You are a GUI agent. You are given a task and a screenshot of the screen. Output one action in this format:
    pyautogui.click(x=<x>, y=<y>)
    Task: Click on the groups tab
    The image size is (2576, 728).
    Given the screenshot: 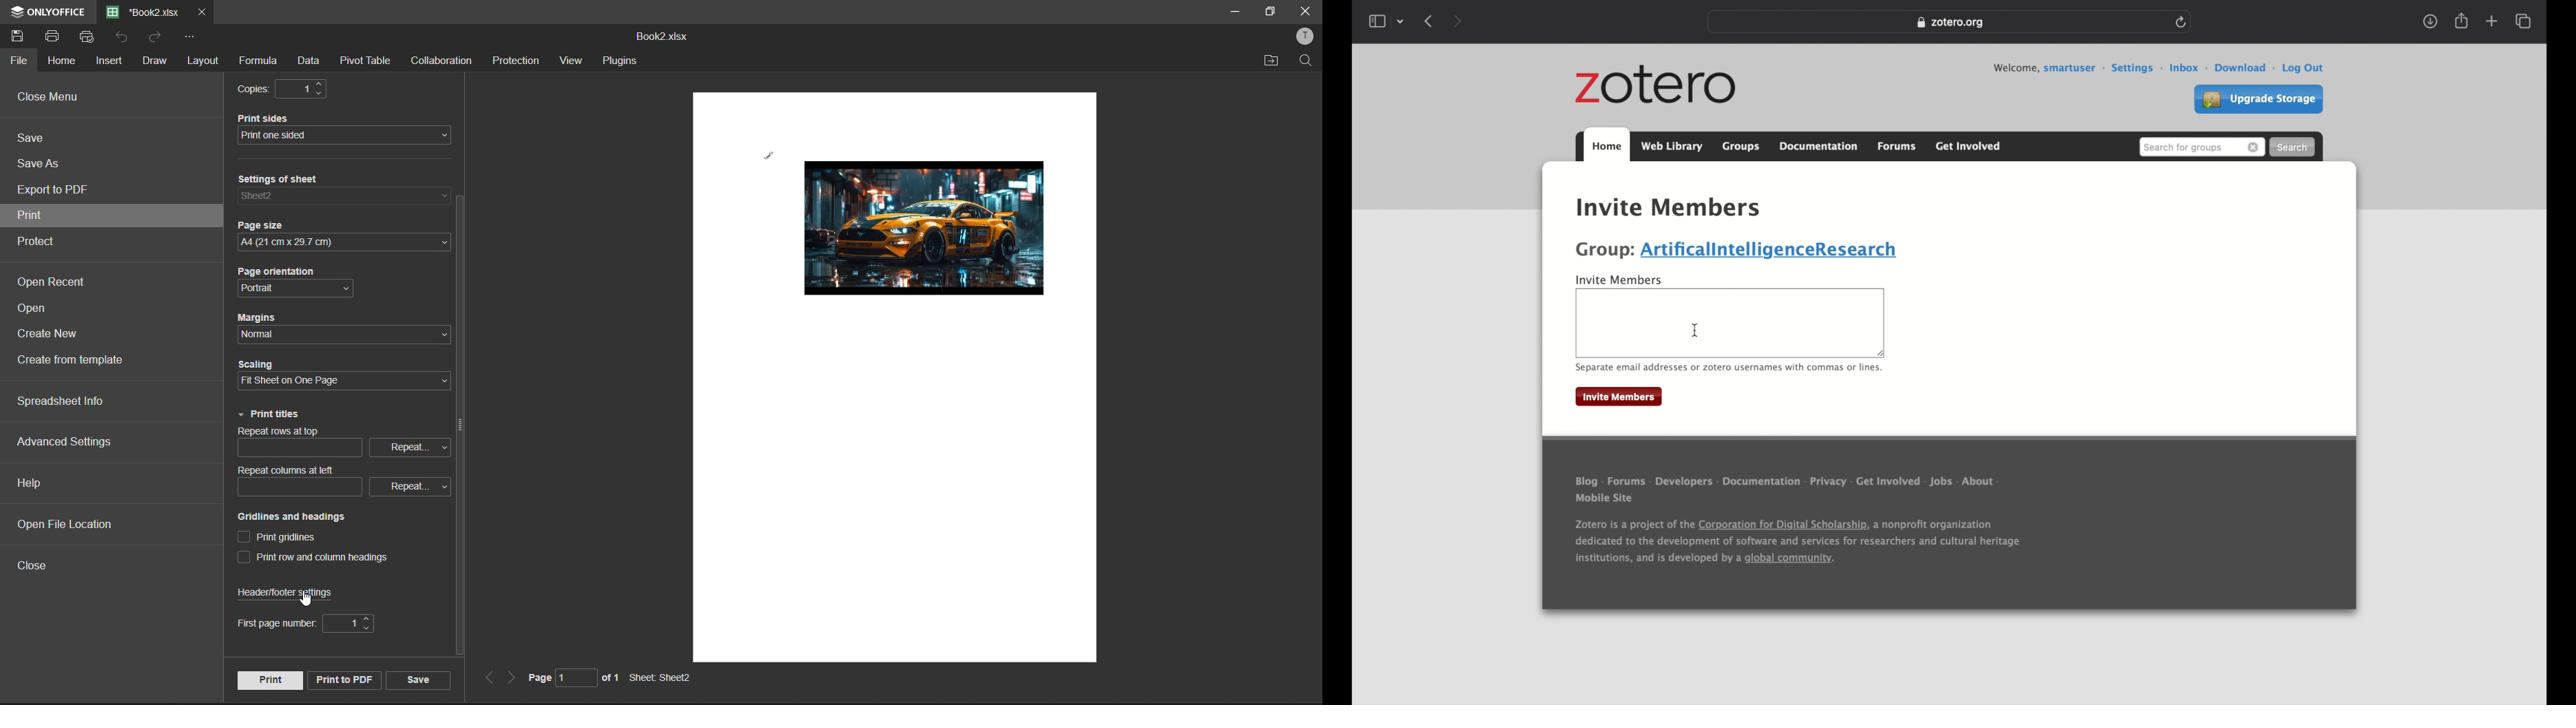 What is the action you would take?
    pyautogui.click(x=1741, y=144)
    